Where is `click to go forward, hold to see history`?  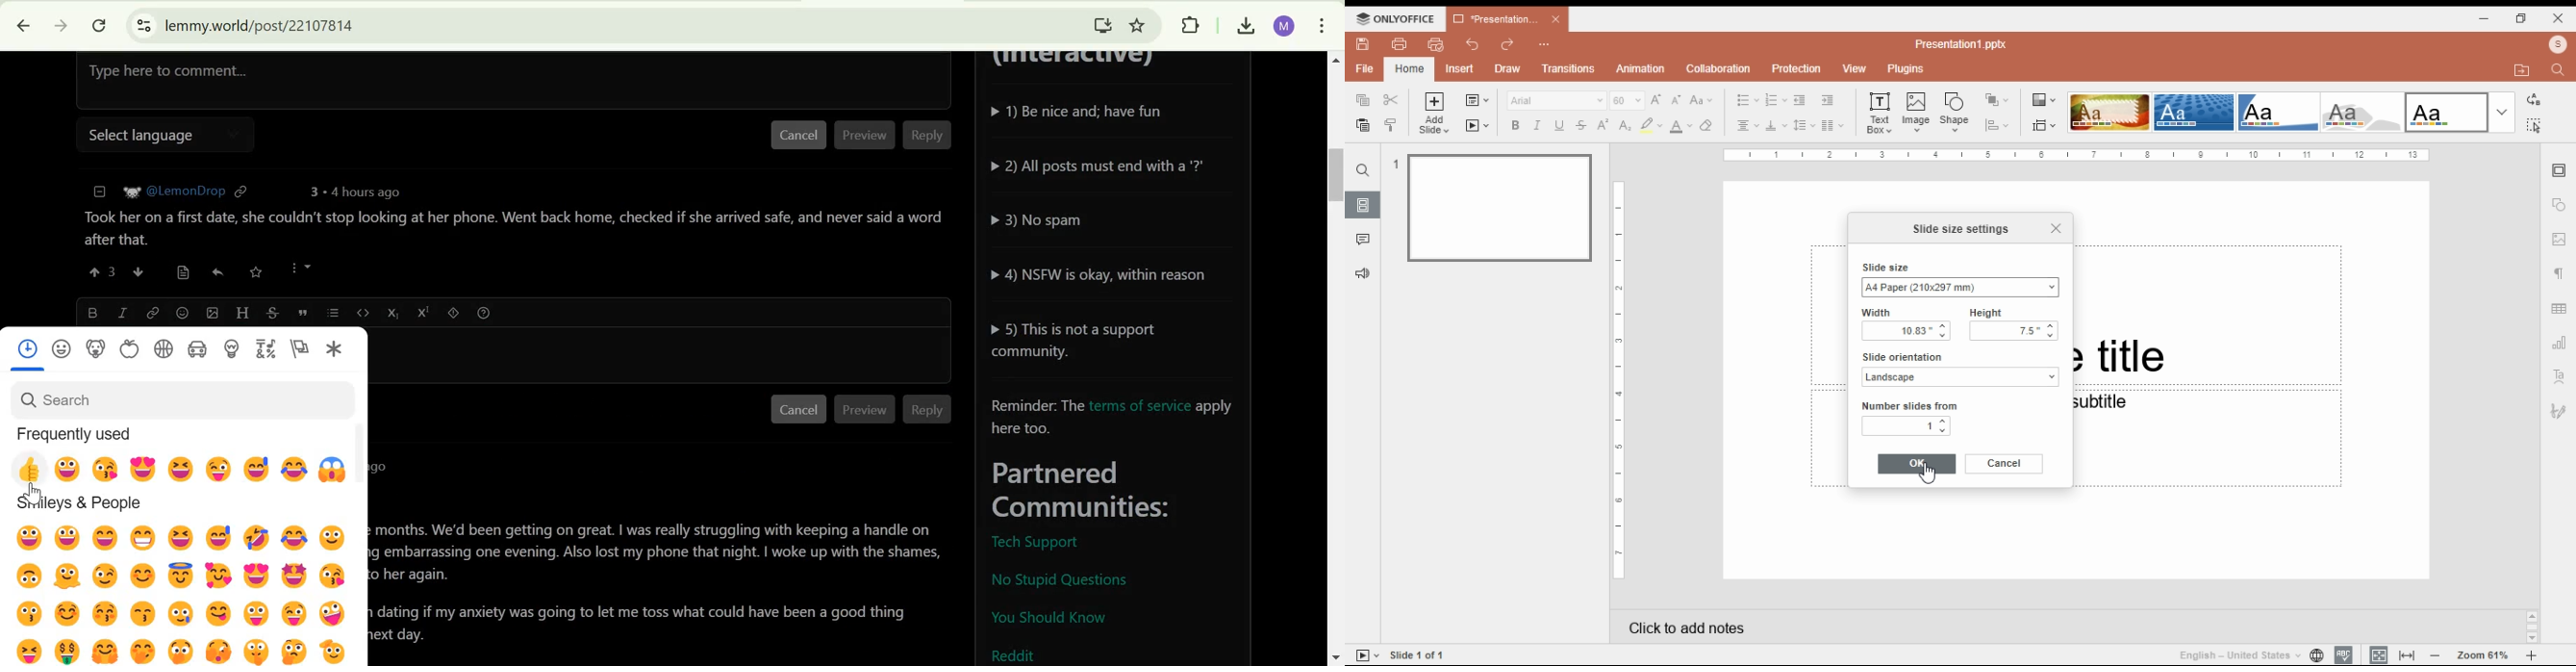 click to go forward, hold to see history is located at coordinates (57, 26).